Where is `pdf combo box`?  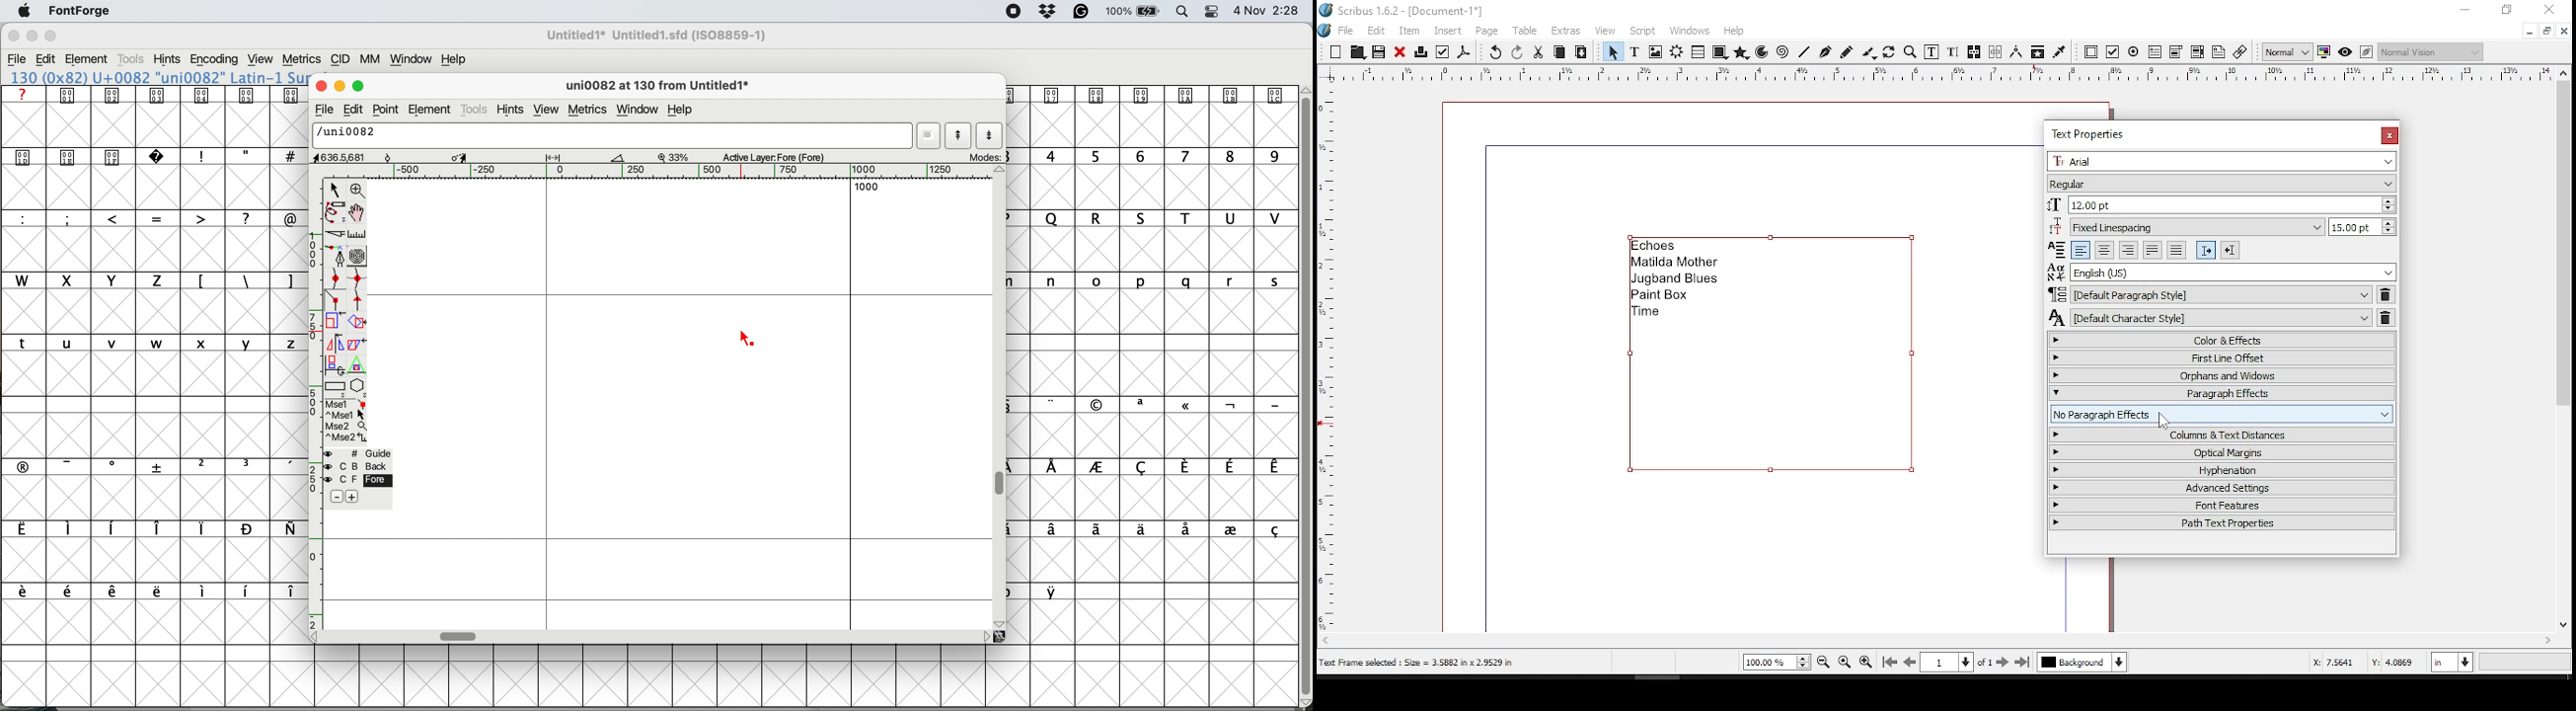 pdf combo box is located at coordinates (2175, 53).